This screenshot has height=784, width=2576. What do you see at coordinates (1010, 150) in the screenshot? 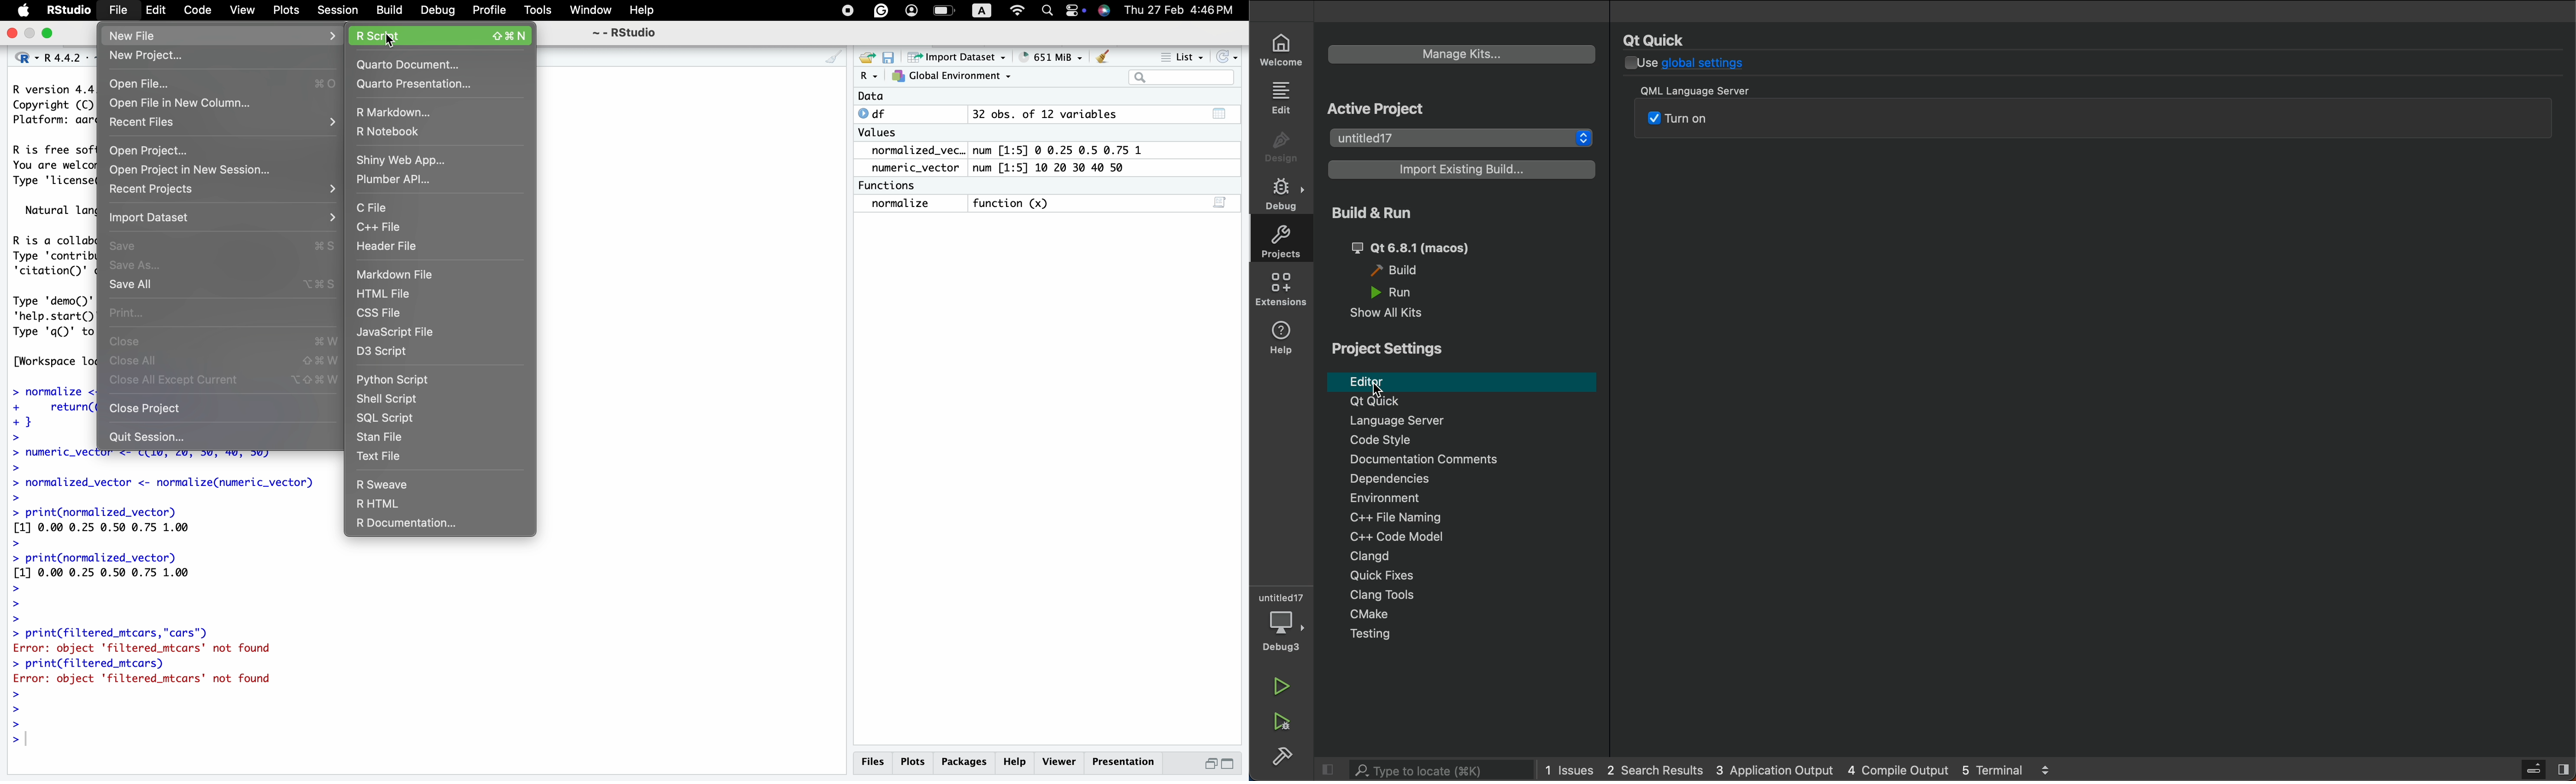
I see `normalized_vec.. num [1:5] @ 0.25 0.5 0.75 1` at bounding box center [1010, 150].